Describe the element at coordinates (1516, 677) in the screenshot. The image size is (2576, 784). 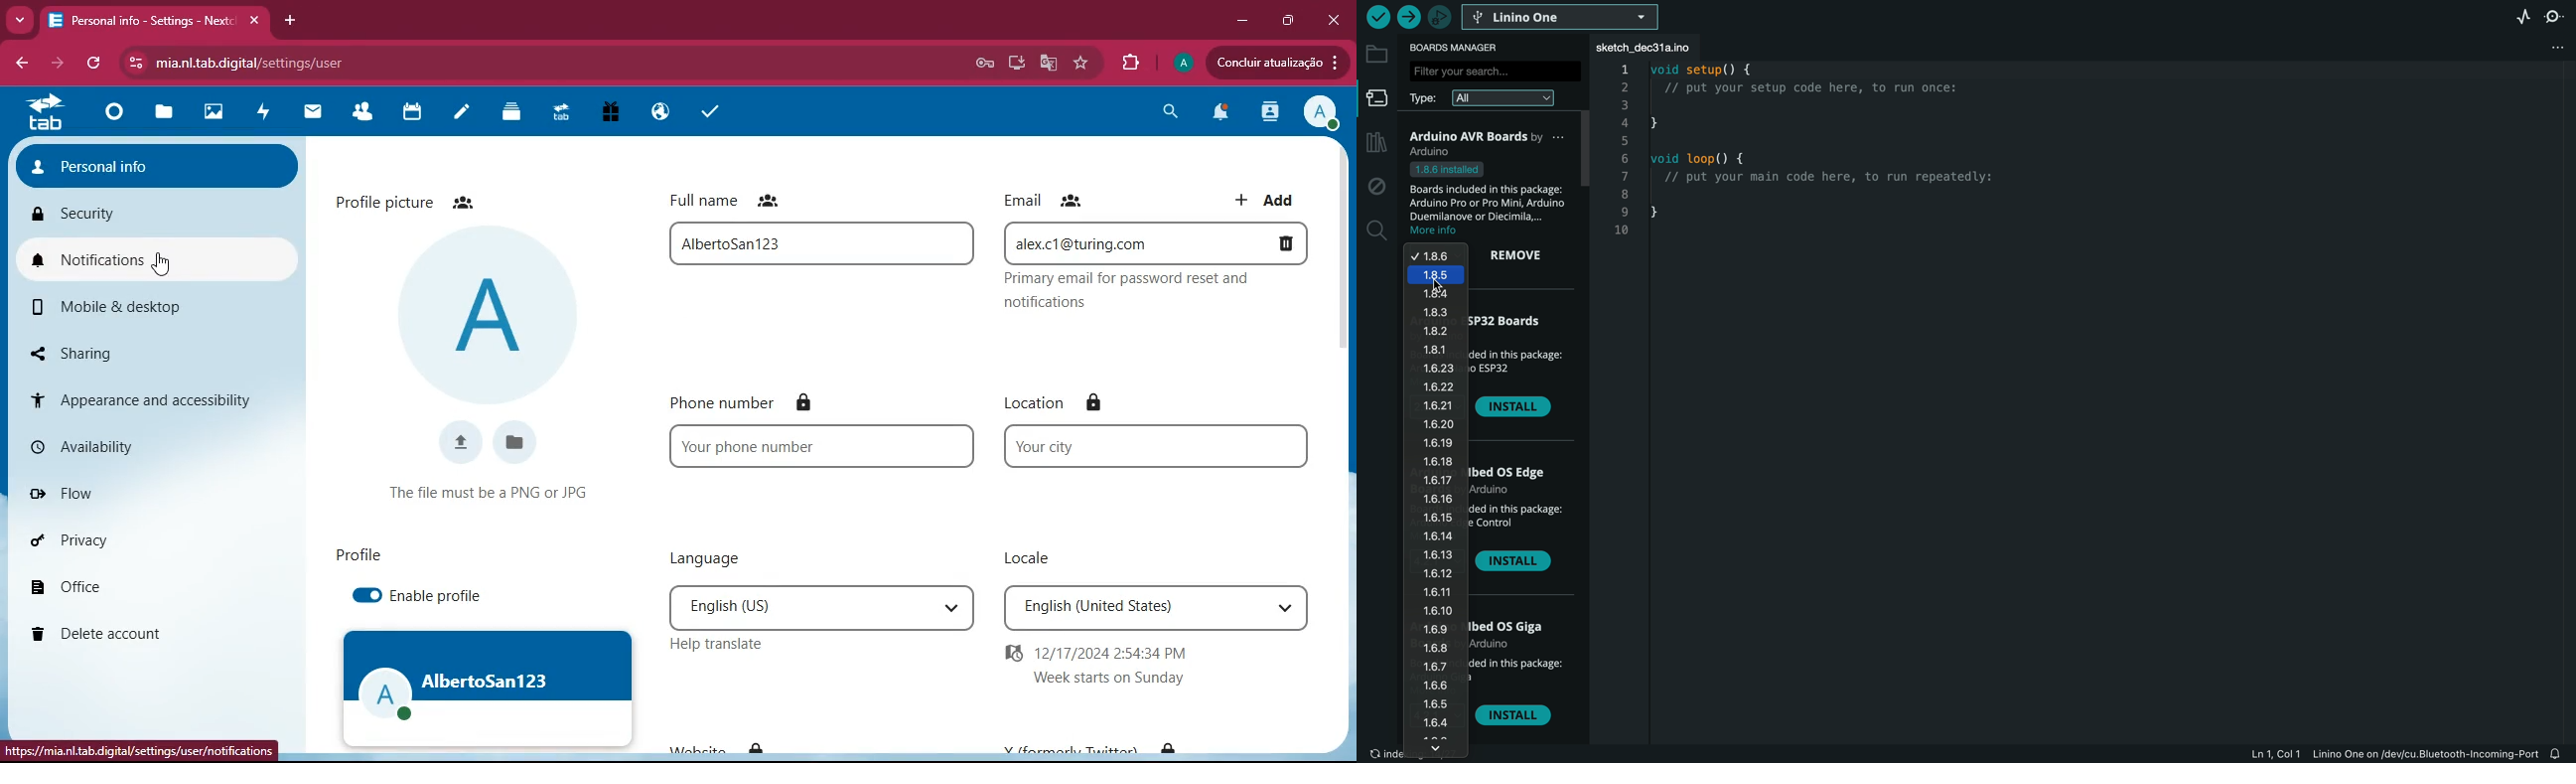
I see `DESCRIPTION` at that location.